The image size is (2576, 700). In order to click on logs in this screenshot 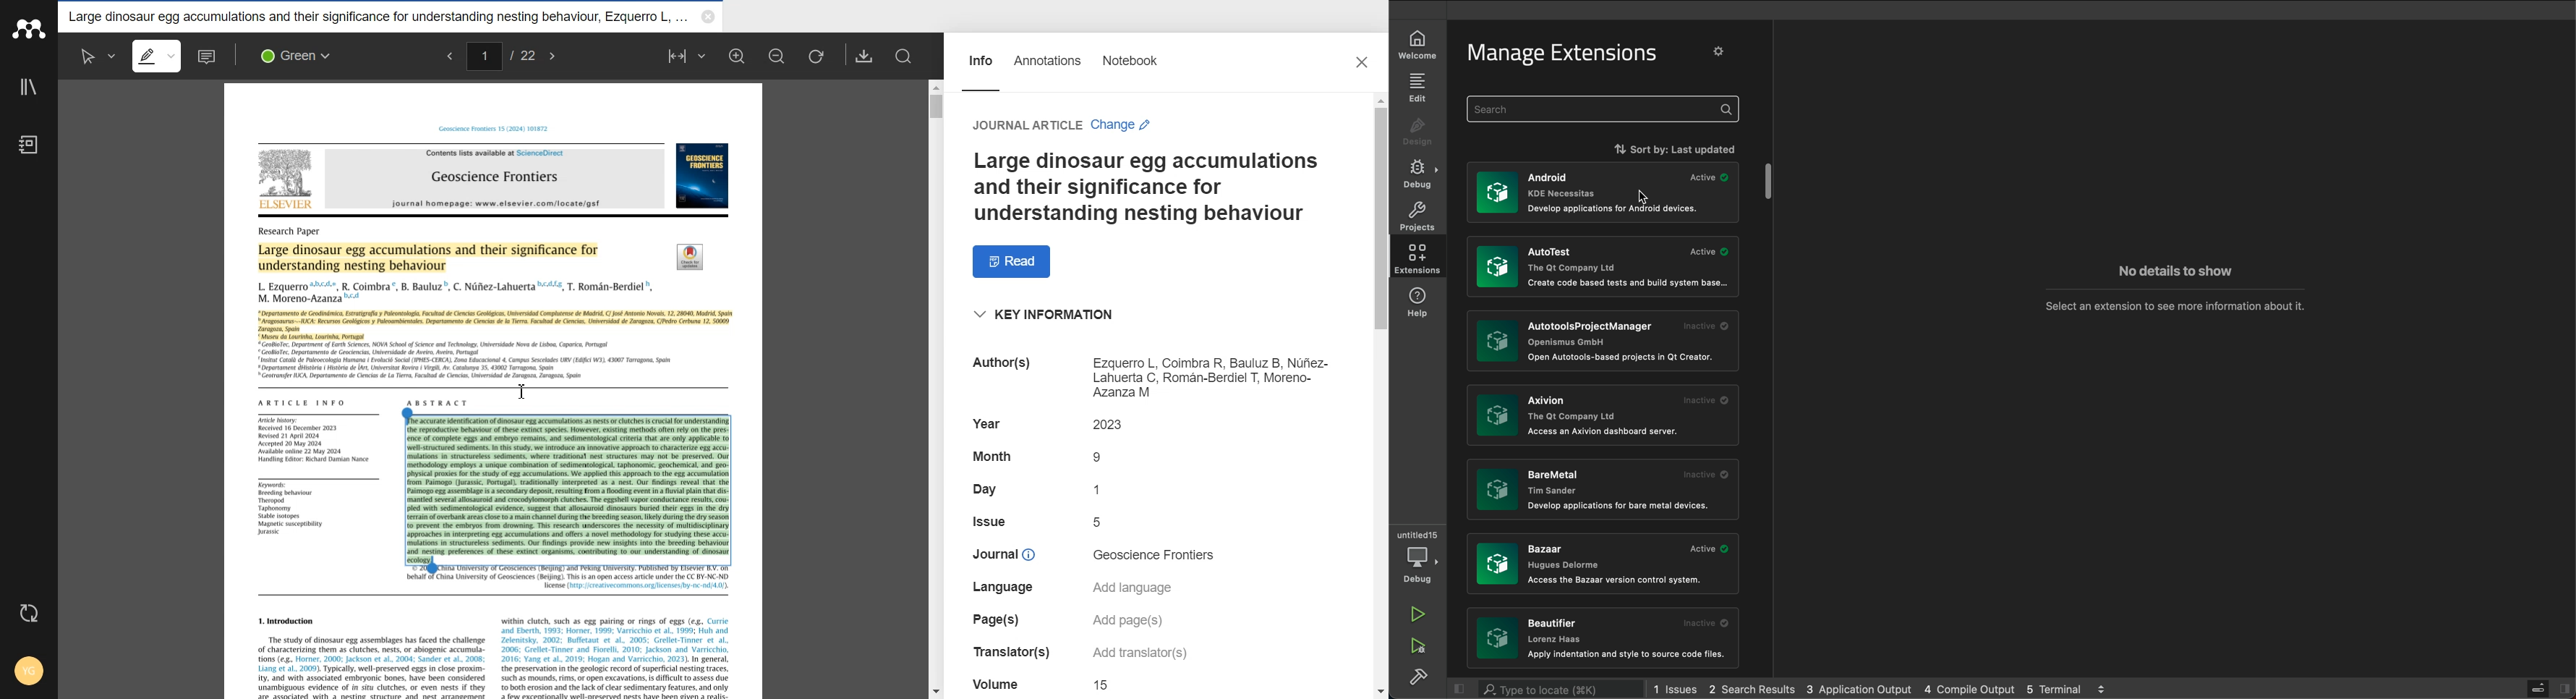, I will do `click(1860, 690)`.